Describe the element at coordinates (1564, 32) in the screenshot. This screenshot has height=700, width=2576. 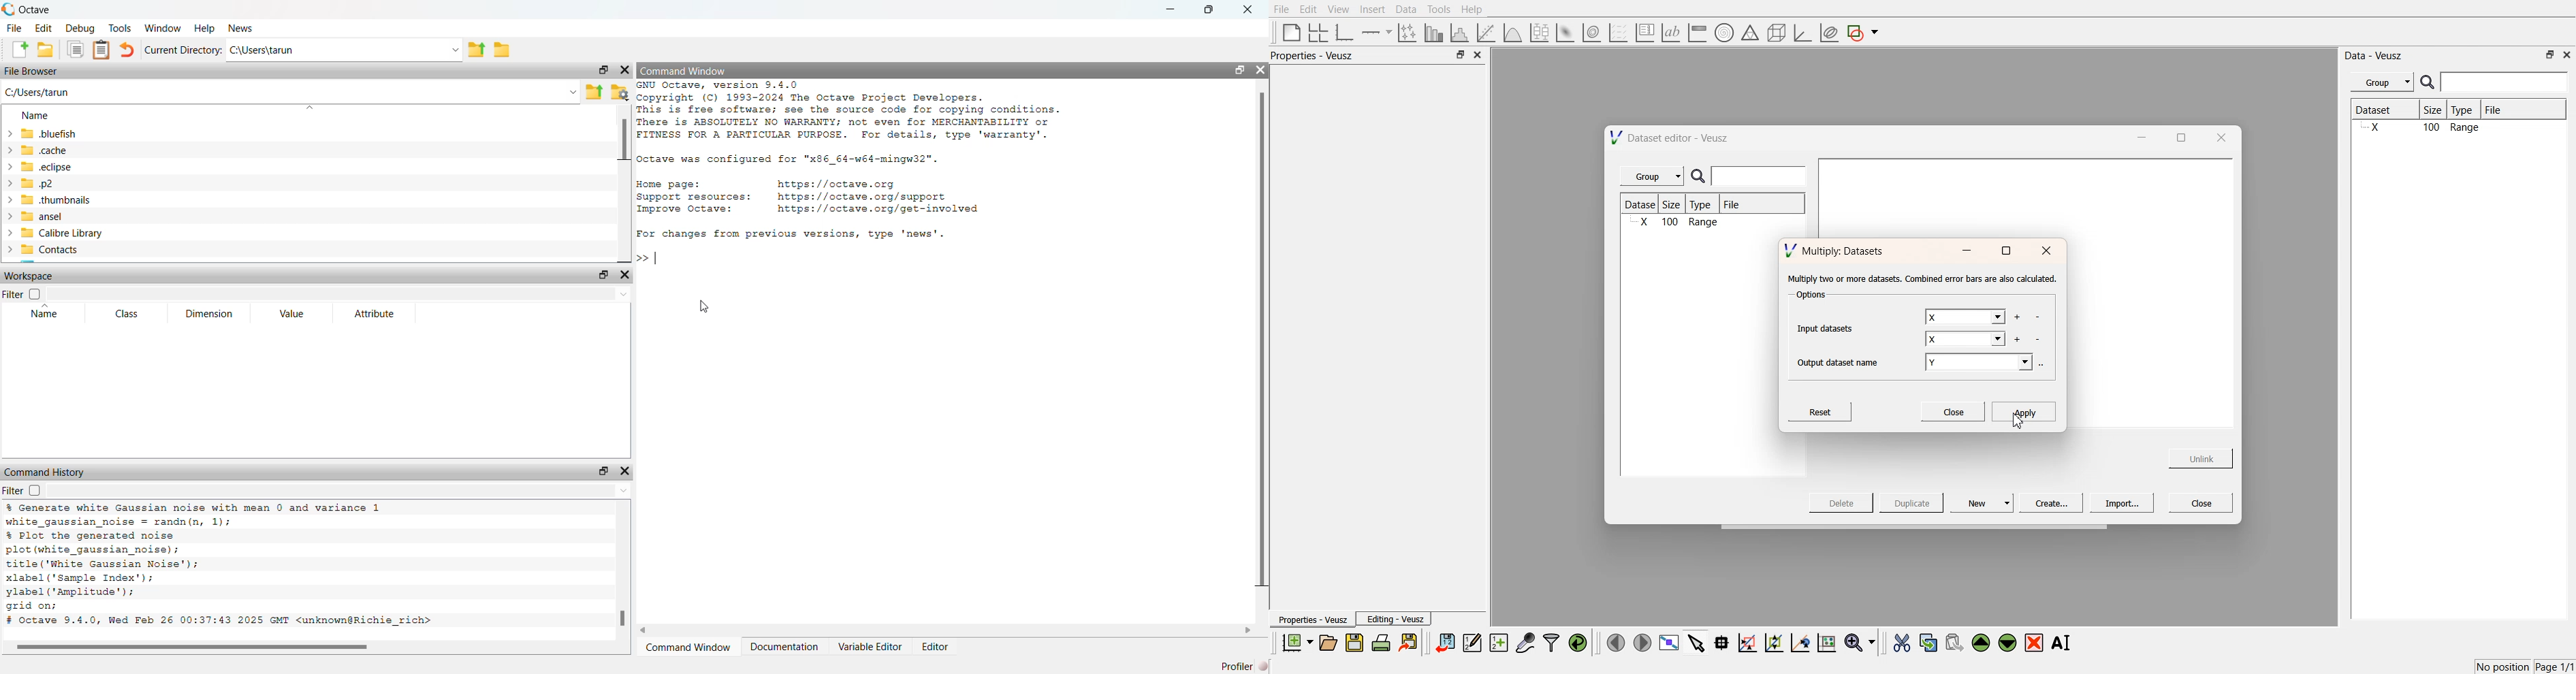
I see `plot a 2d datasets as image` at that location.